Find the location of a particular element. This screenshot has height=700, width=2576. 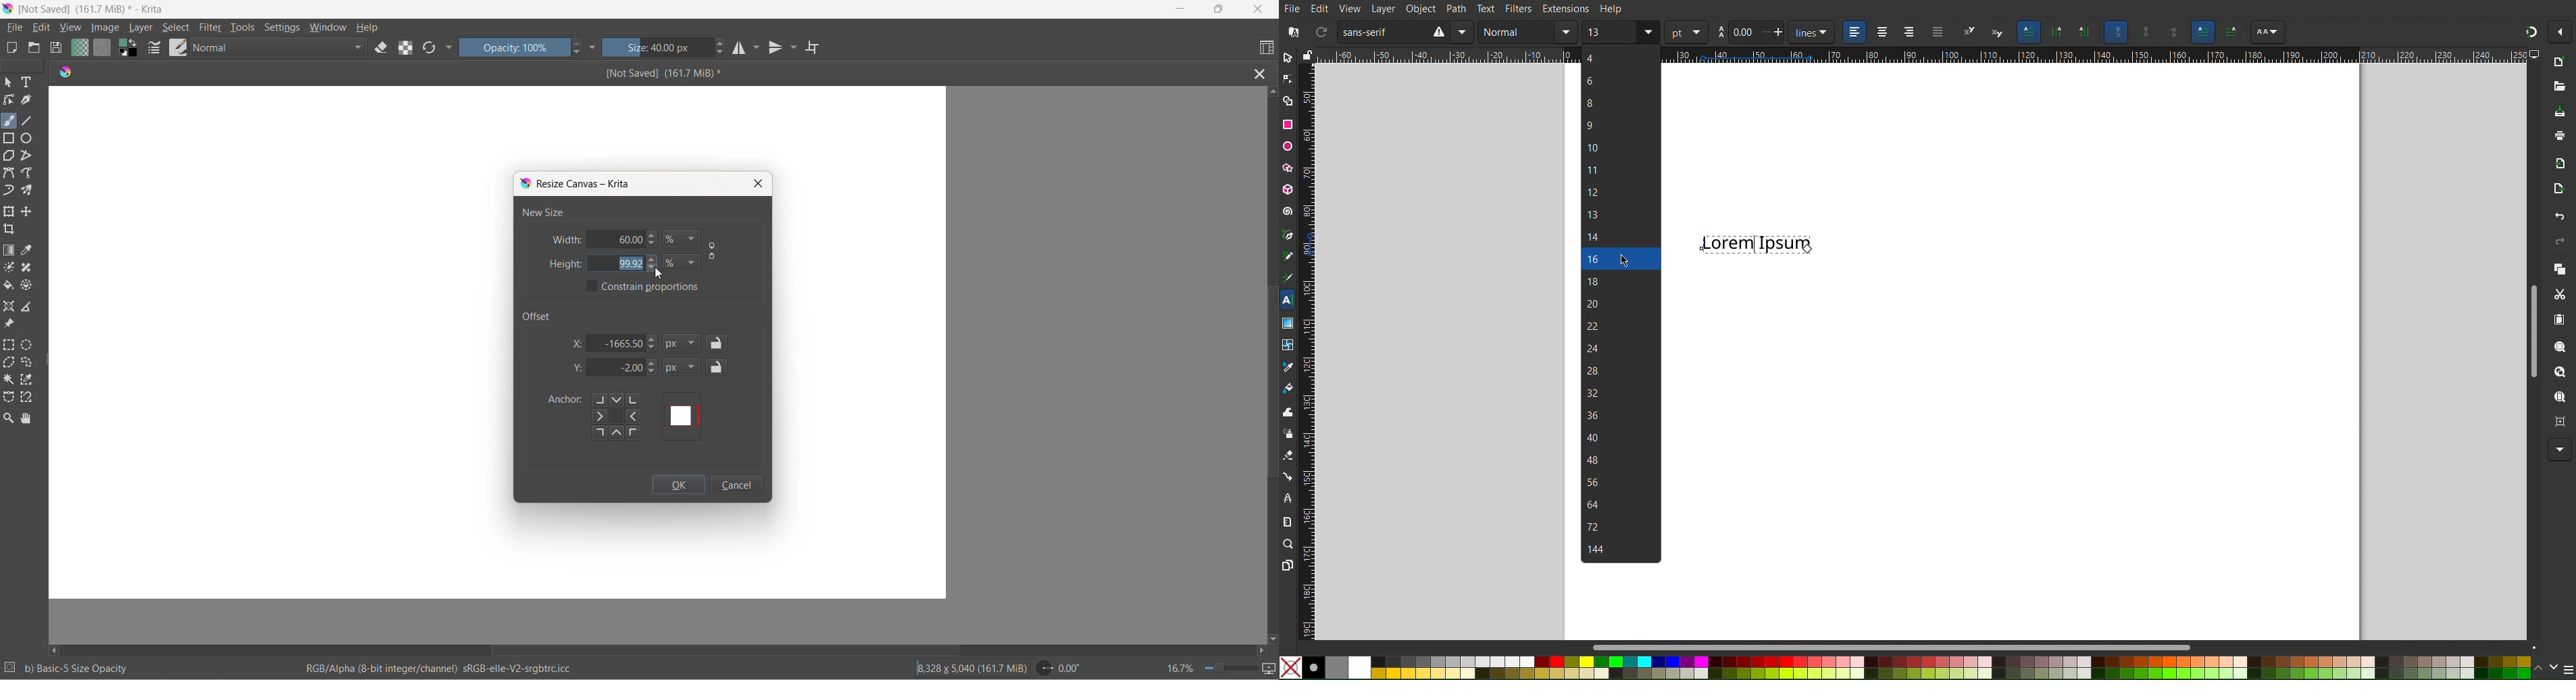

File  is located at coordinates (1294, 9).